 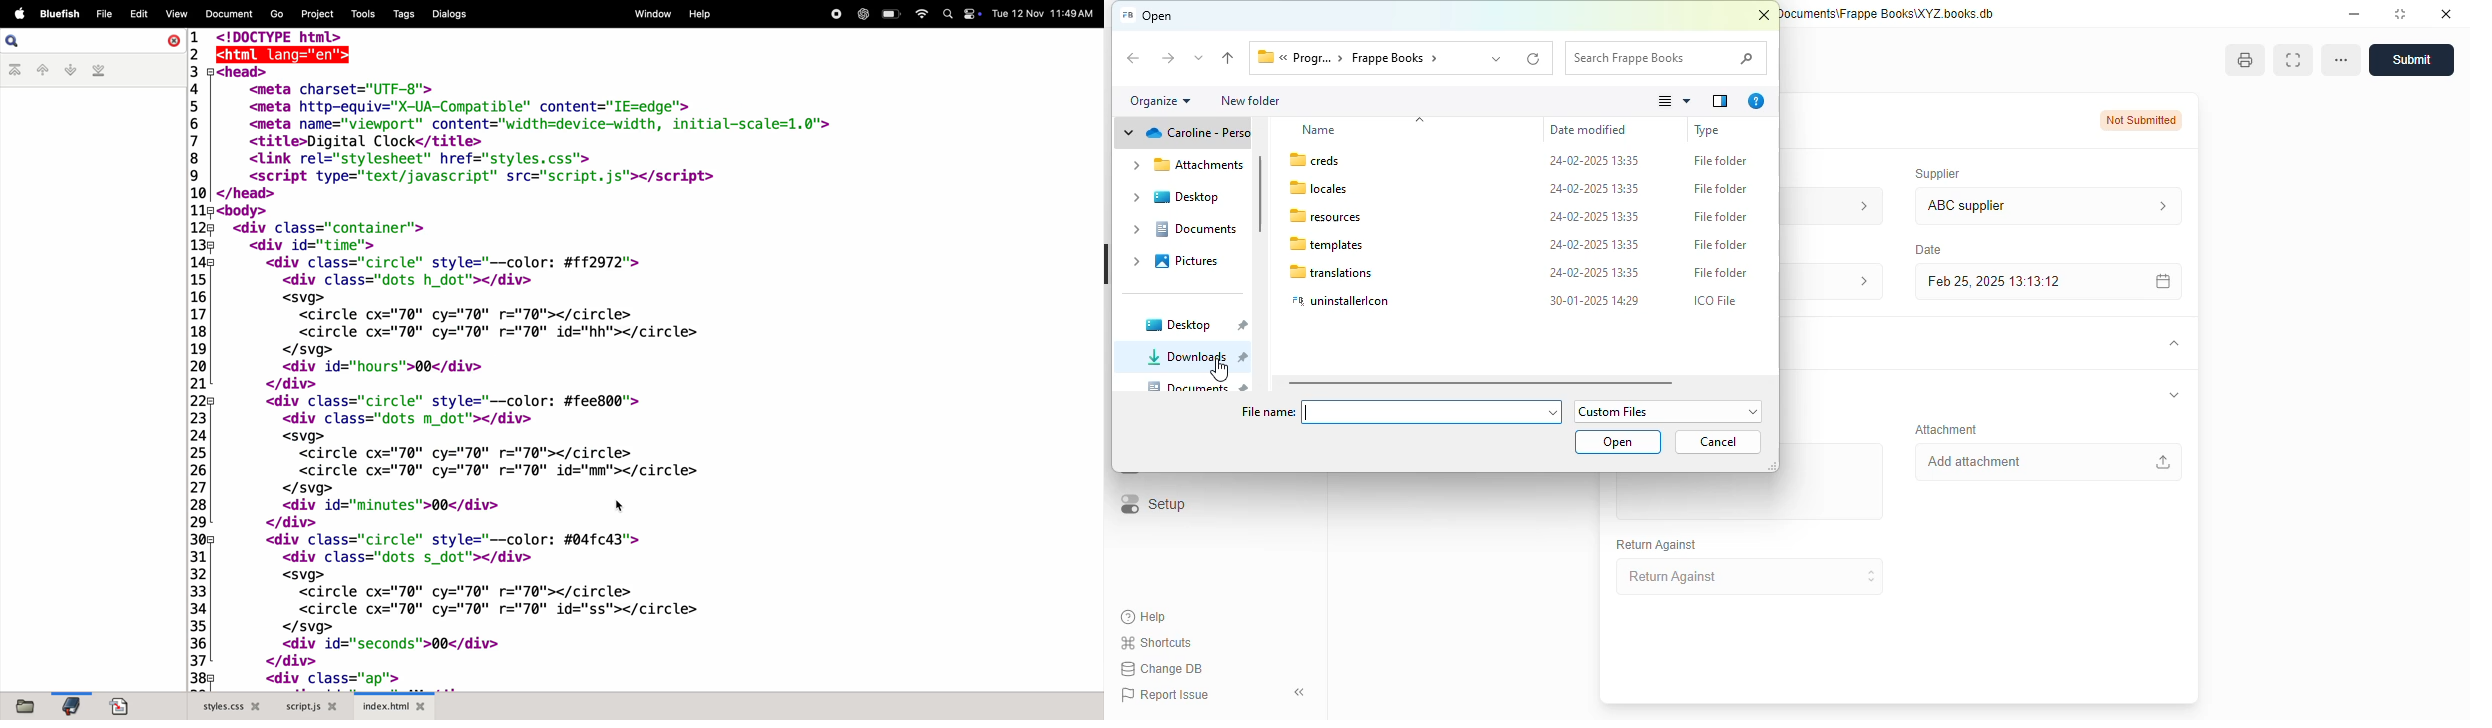 I want to click on scroll up, so click(x=1420, y=120).